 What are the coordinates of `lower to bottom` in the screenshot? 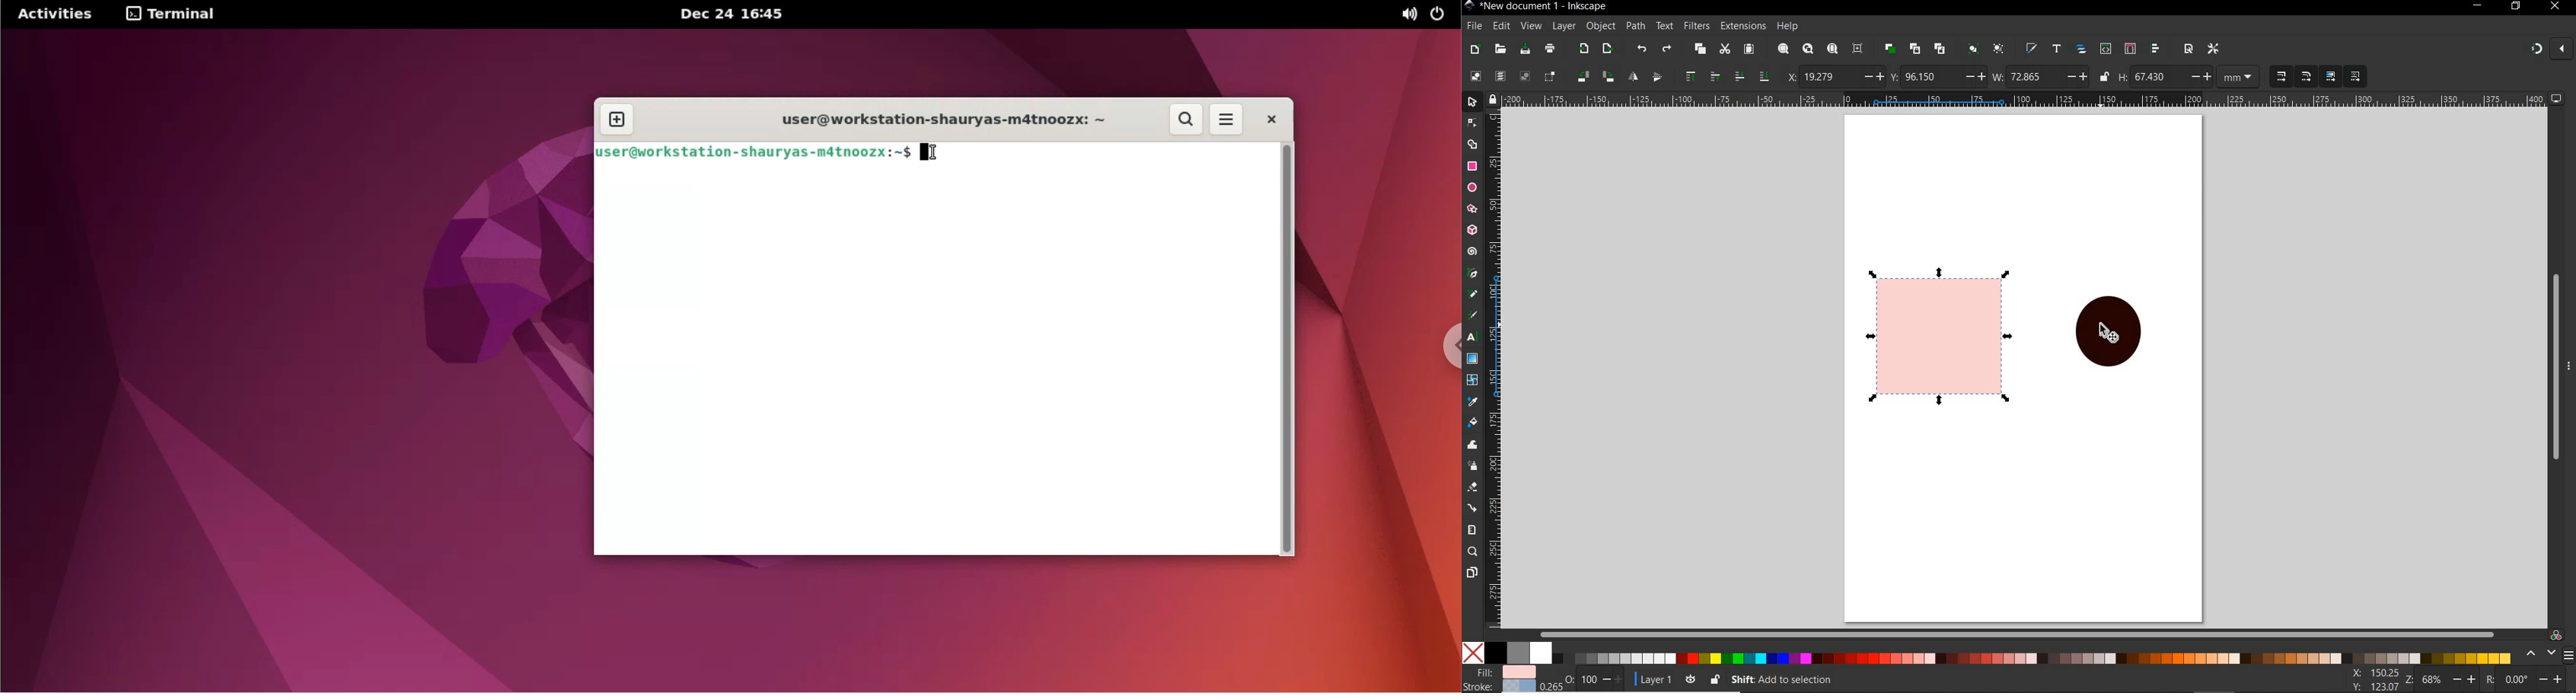 It's located at (1763, 75).